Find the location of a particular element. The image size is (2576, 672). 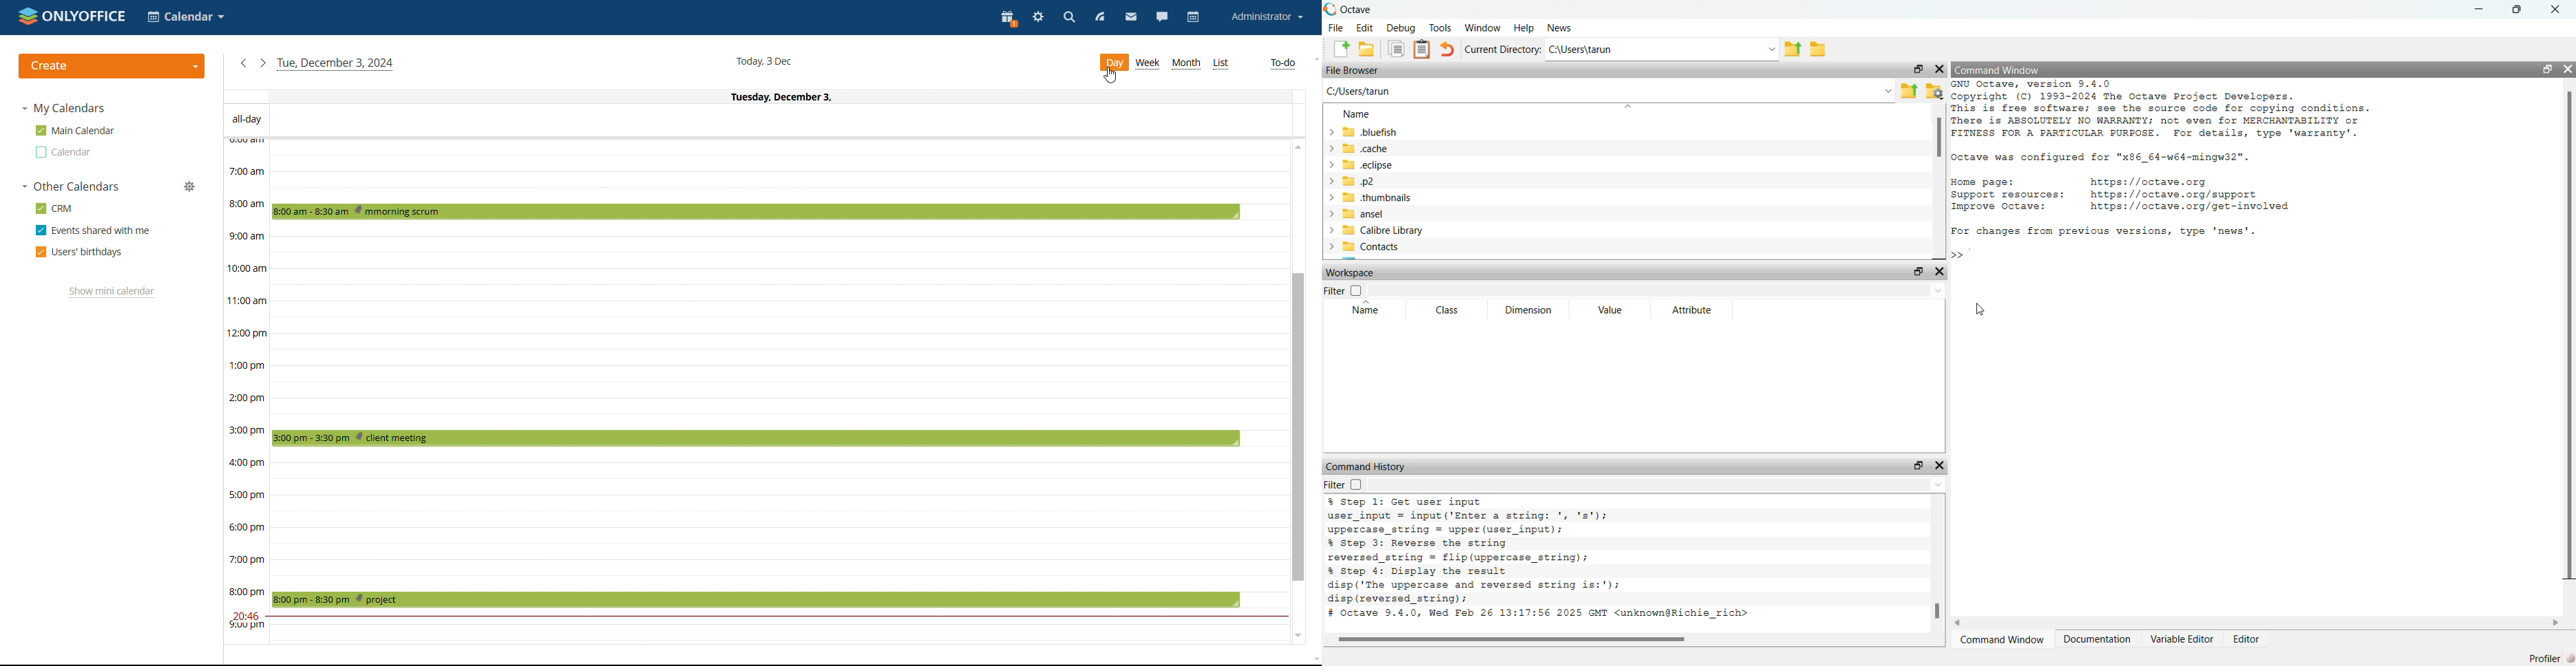

meetings is located at coordinates (754, 405).